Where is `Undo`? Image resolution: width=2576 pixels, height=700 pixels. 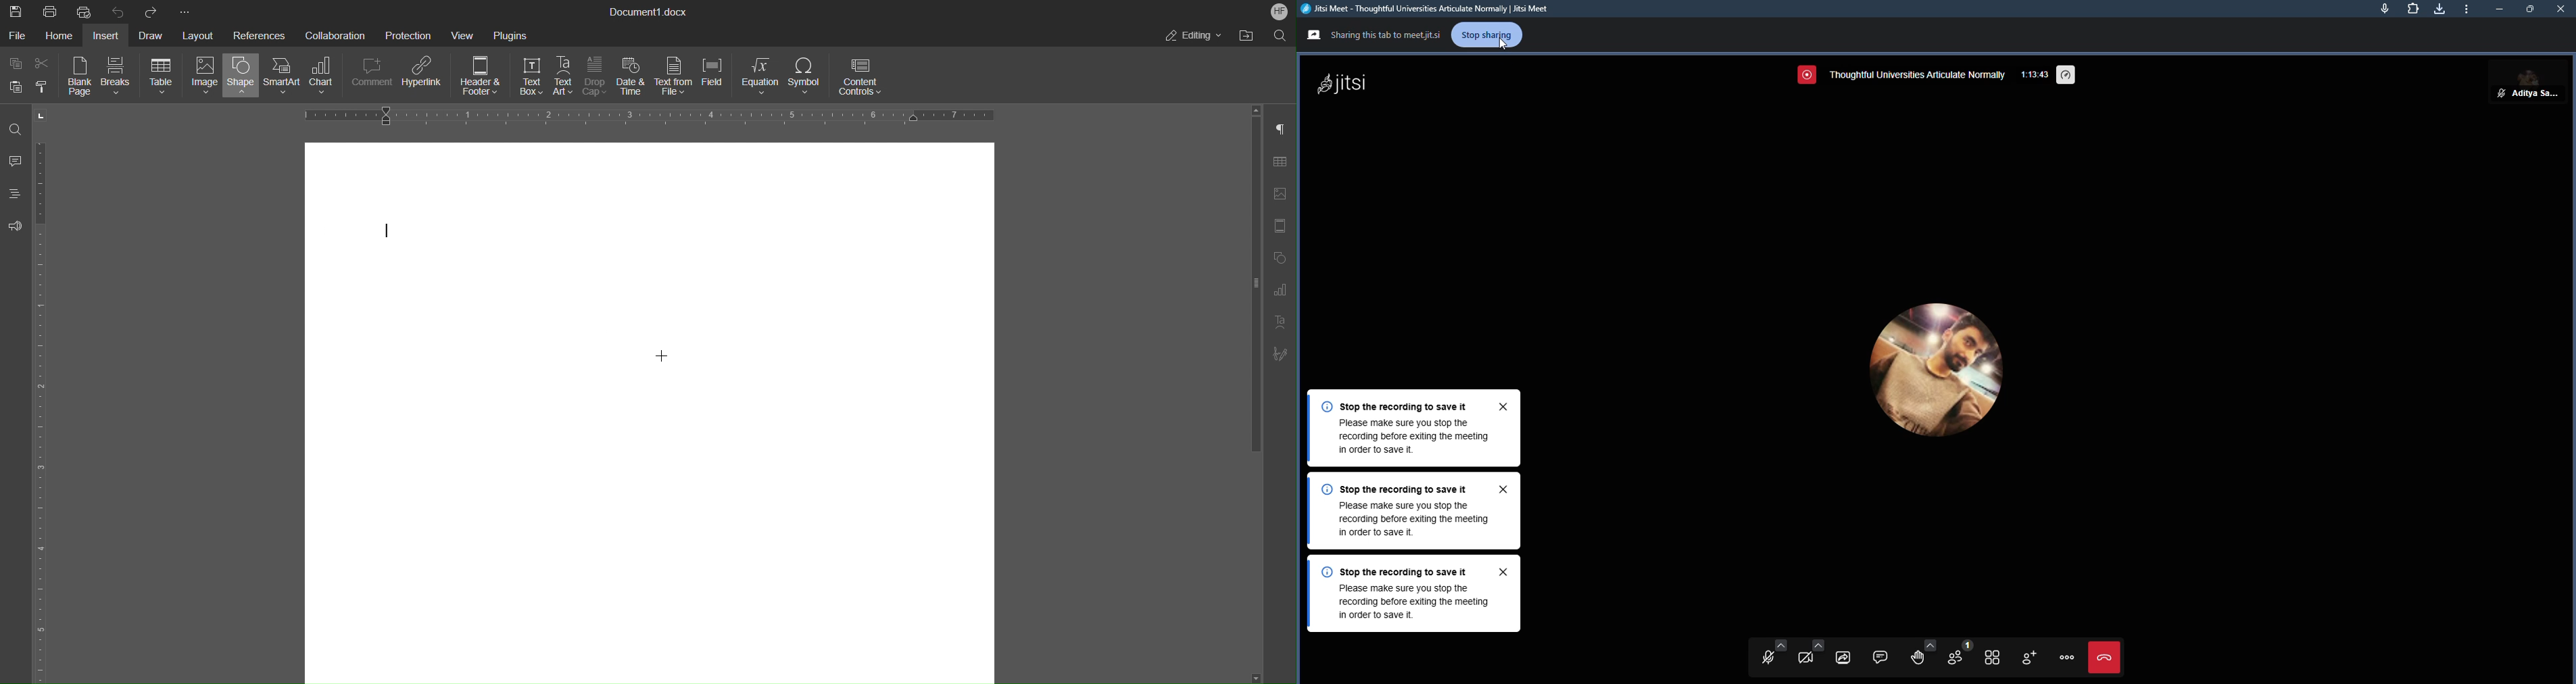 Undo is located at coordinates (118, 11).